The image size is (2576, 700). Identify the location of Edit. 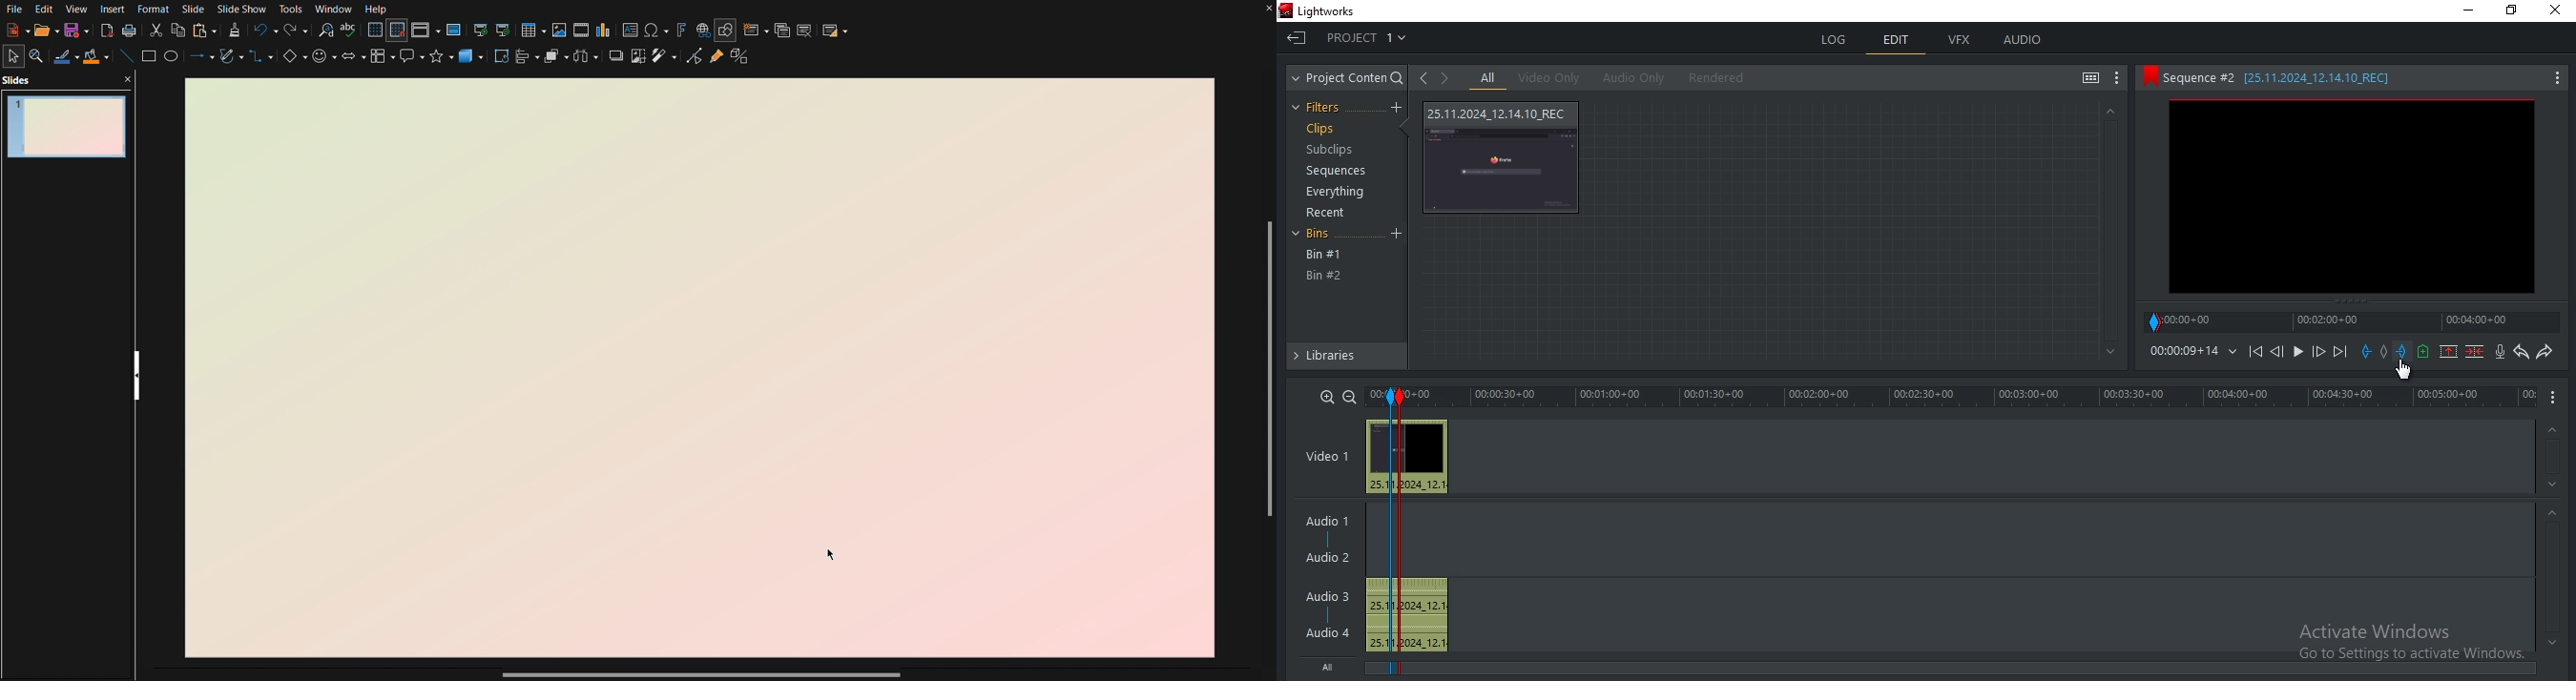
(45, 9).